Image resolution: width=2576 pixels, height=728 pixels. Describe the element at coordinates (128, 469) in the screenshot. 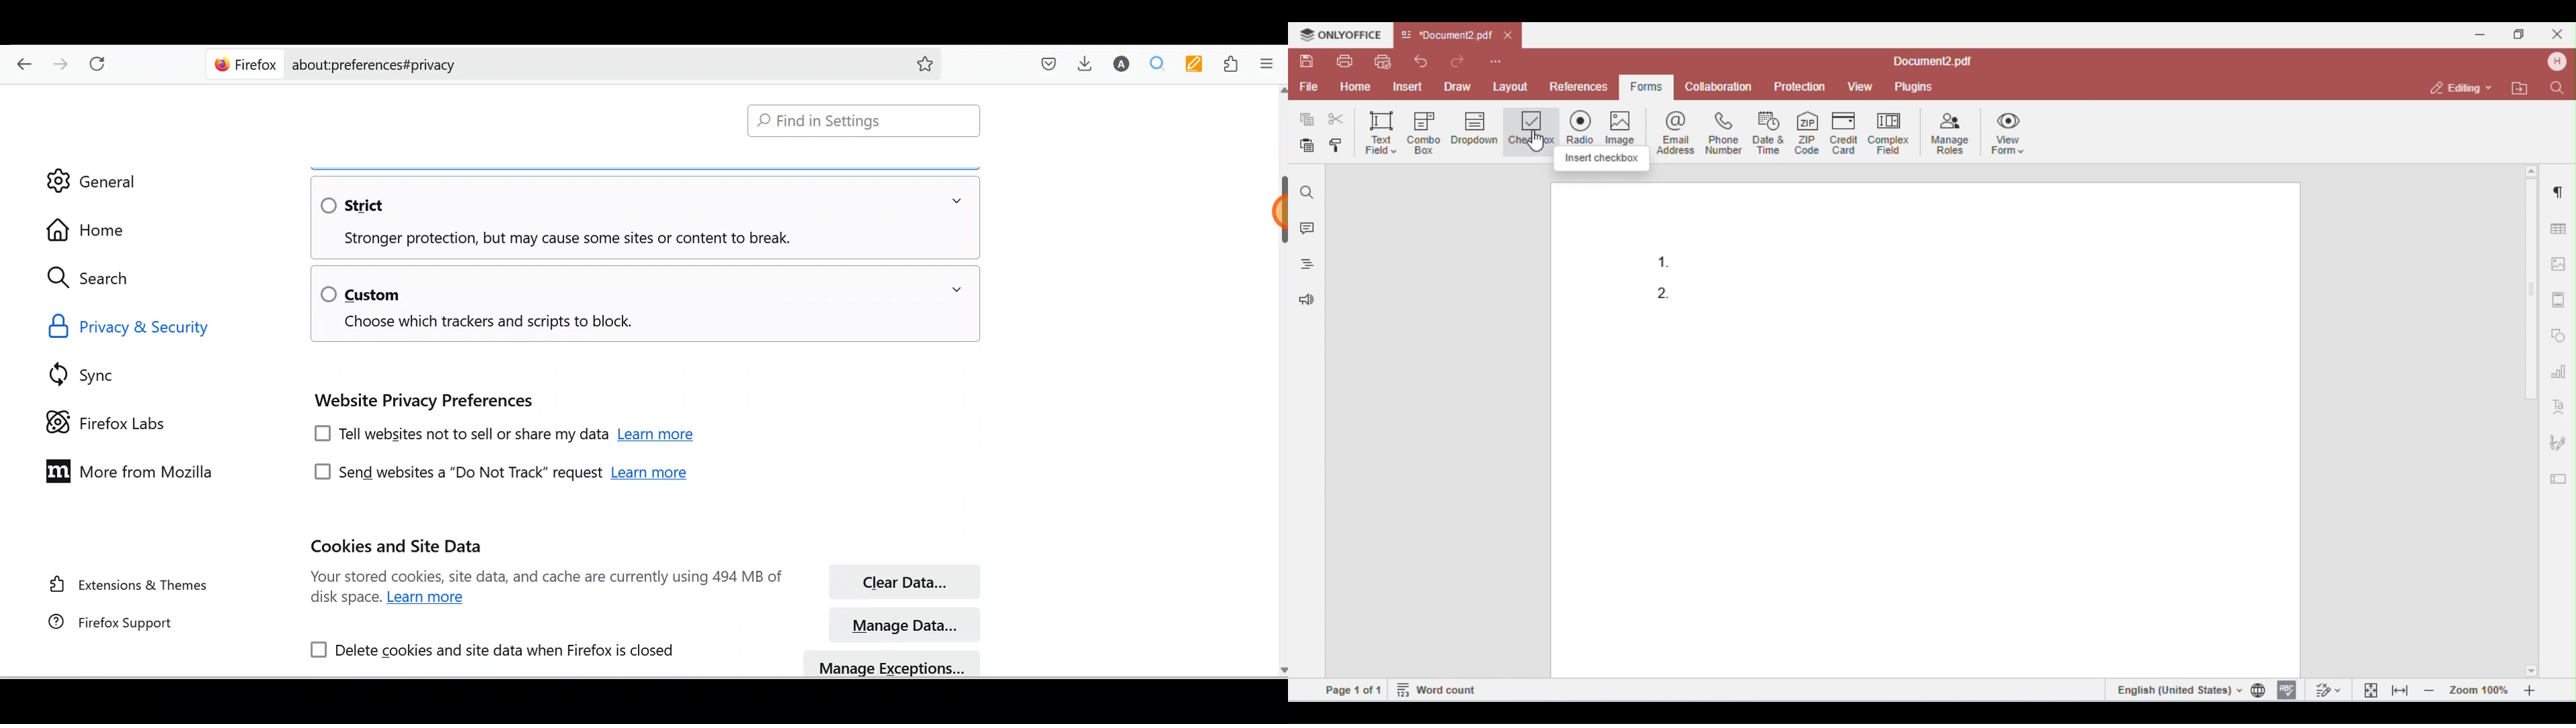

I see `More from Mozilla` at that location.